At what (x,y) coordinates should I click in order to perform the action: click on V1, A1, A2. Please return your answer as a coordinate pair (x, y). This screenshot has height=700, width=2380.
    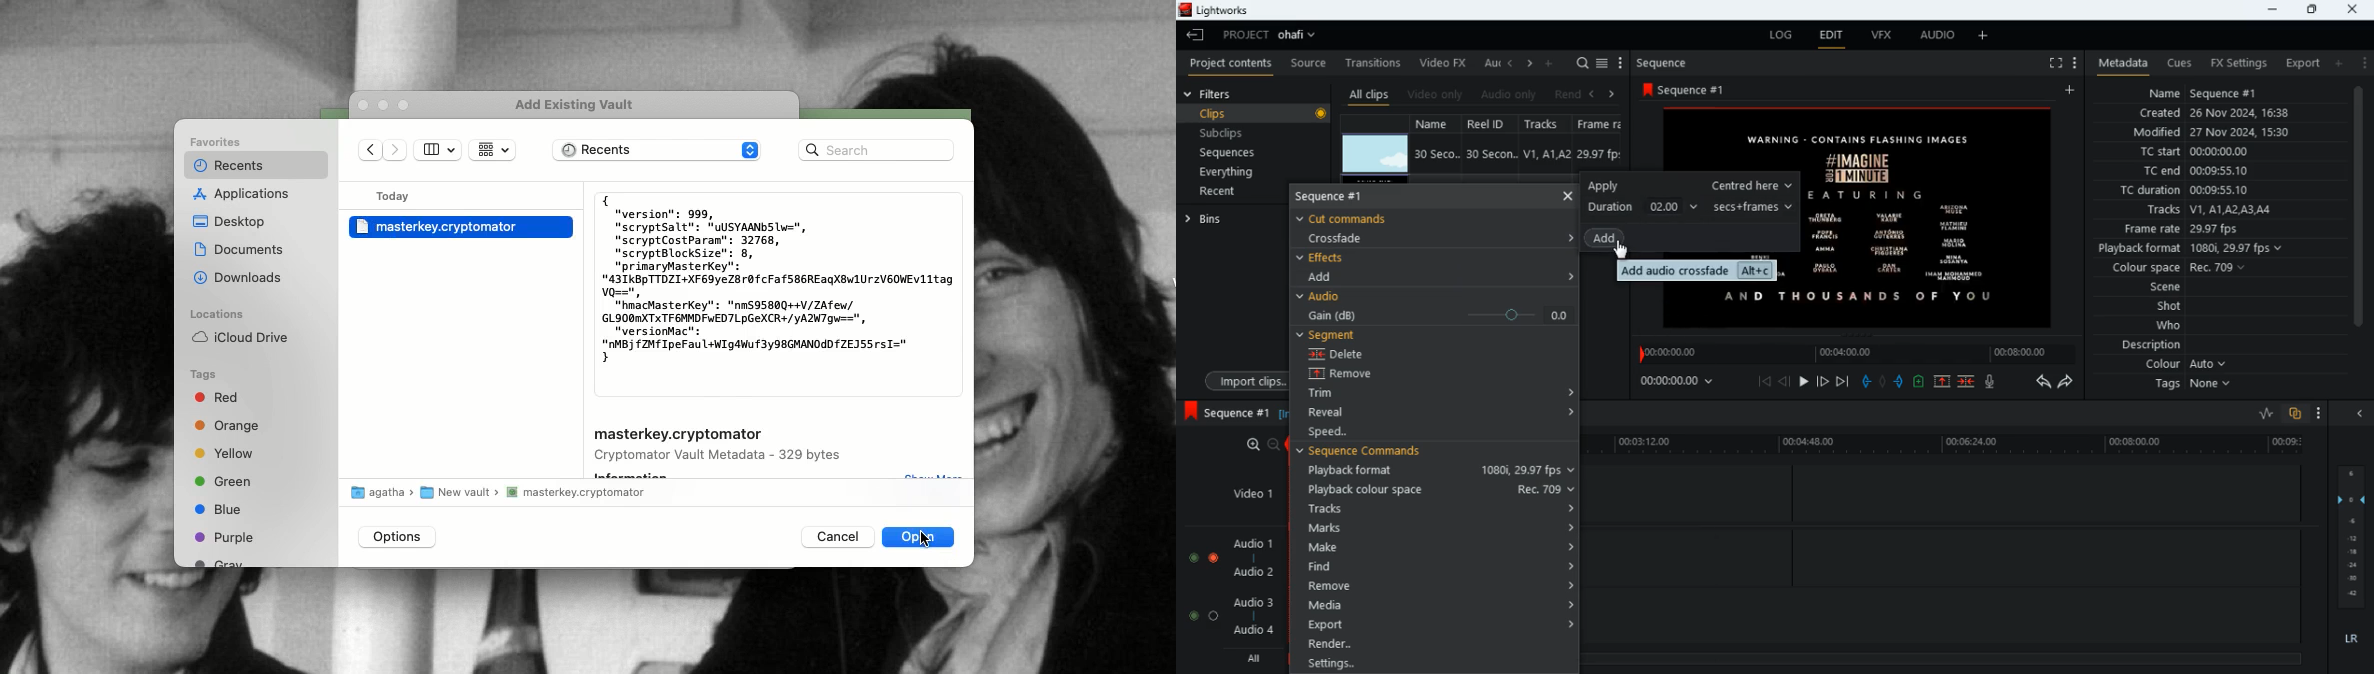
    Looking at the image, I should click on (1545, 154).